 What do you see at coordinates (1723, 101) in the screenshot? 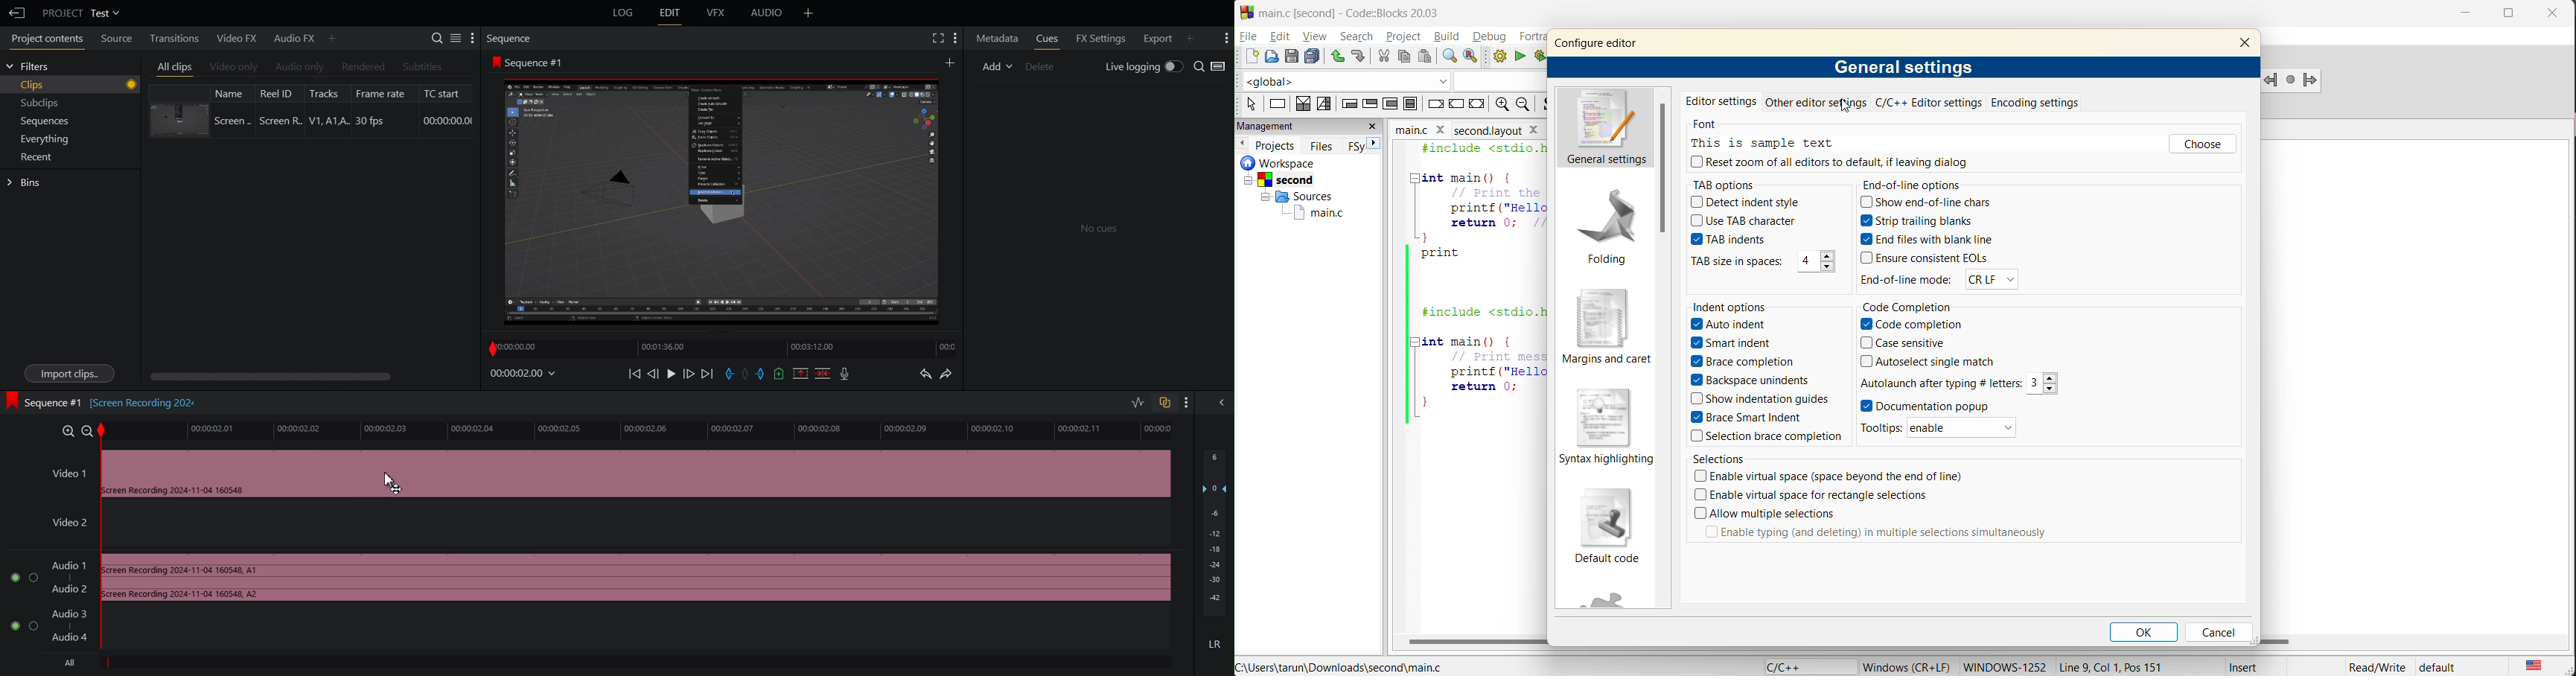
I see `editor settings` at bounding box center [1723, 101].